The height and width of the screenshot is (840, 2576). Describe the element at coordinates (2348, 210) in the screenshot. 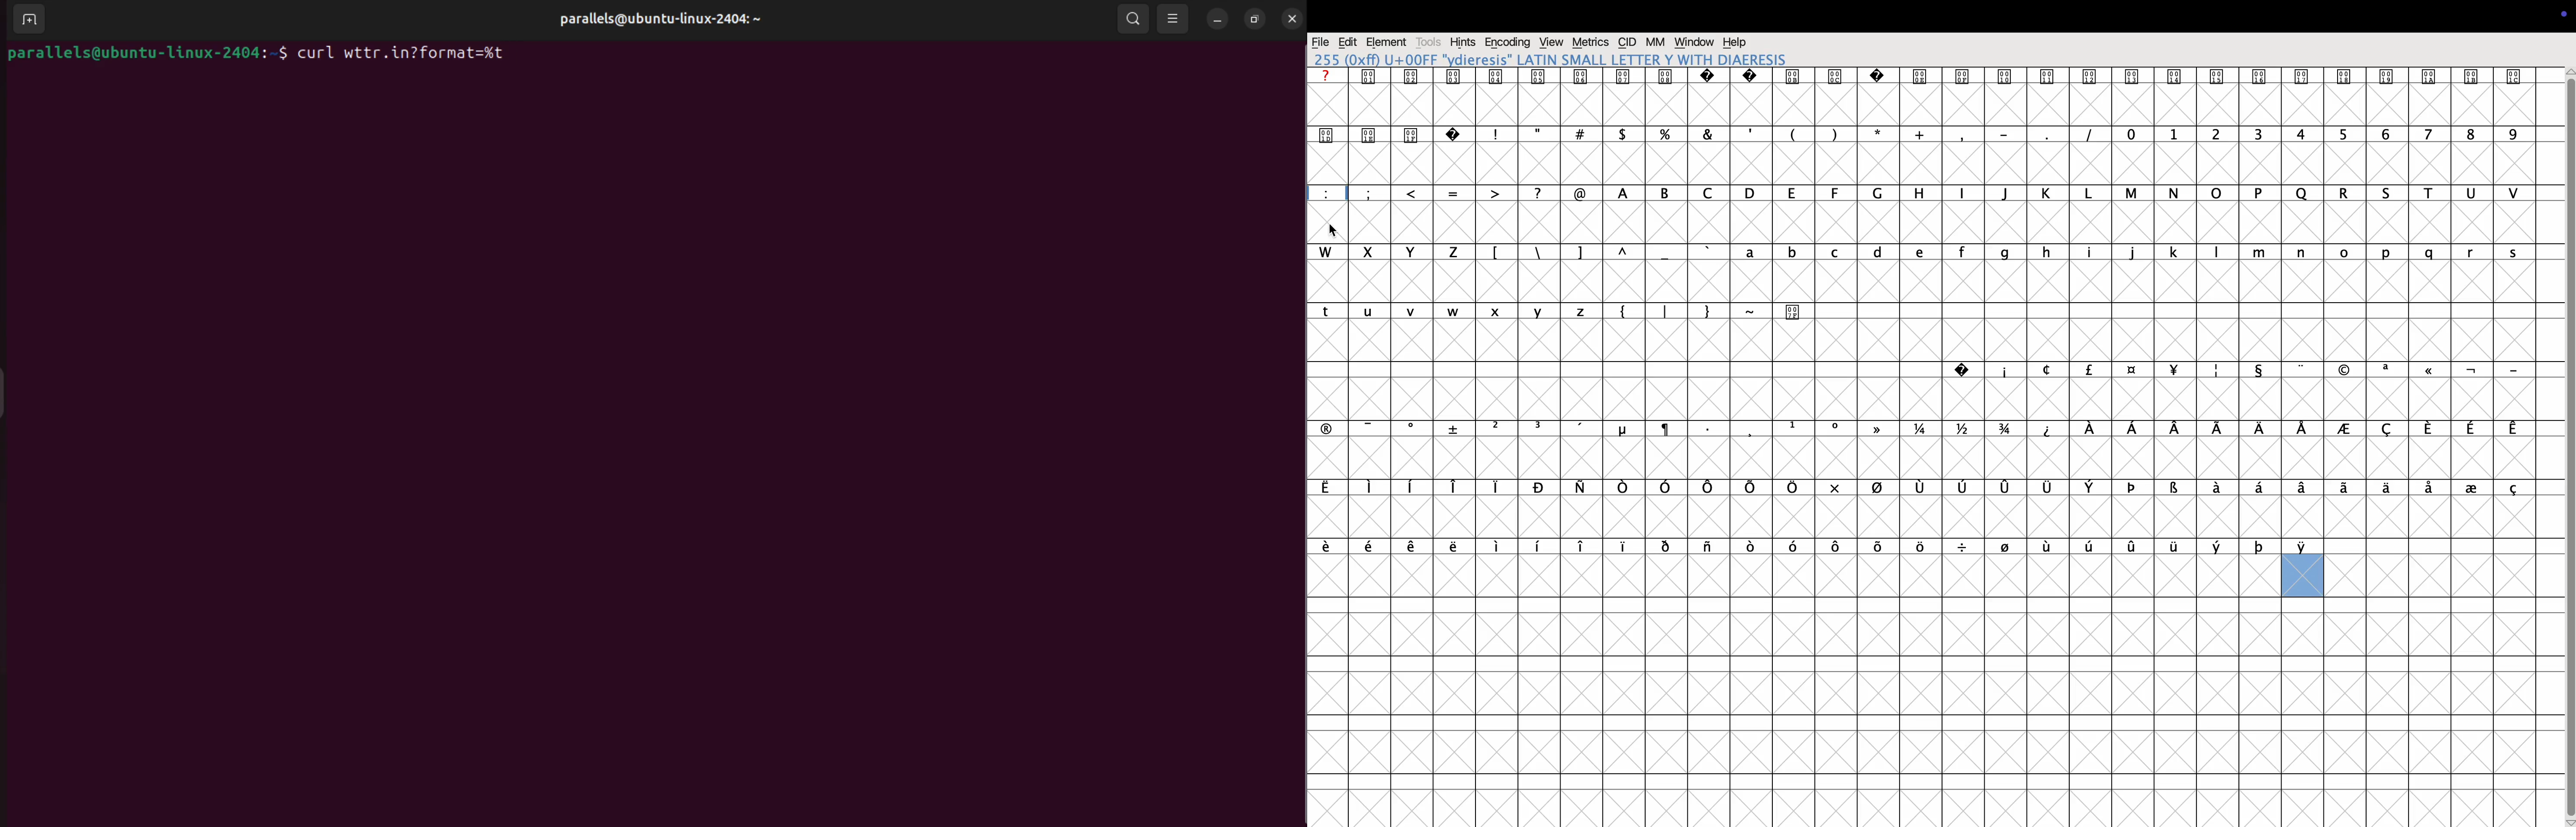

I see `R` at that location.